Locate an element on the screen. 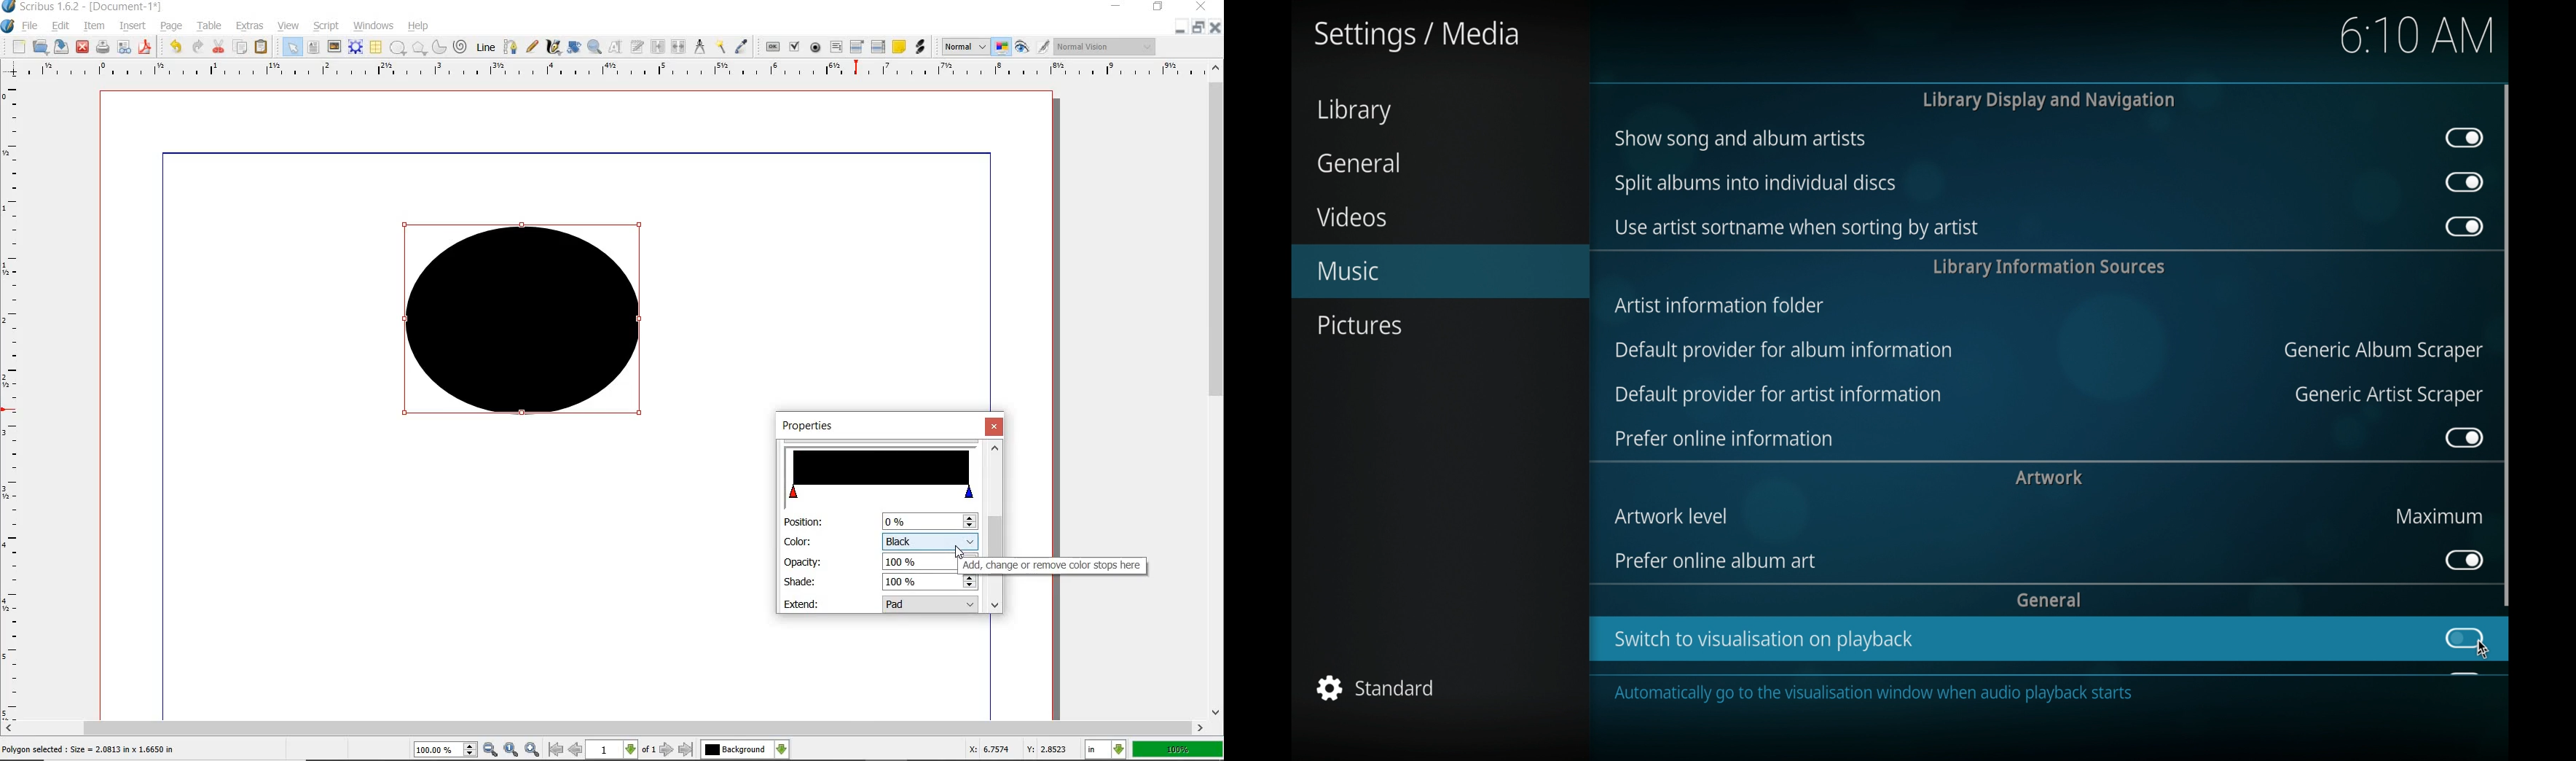 Image resolution: width=2576 pixels, height=784 pixels. pictures is located at coordinates (1359, 326).